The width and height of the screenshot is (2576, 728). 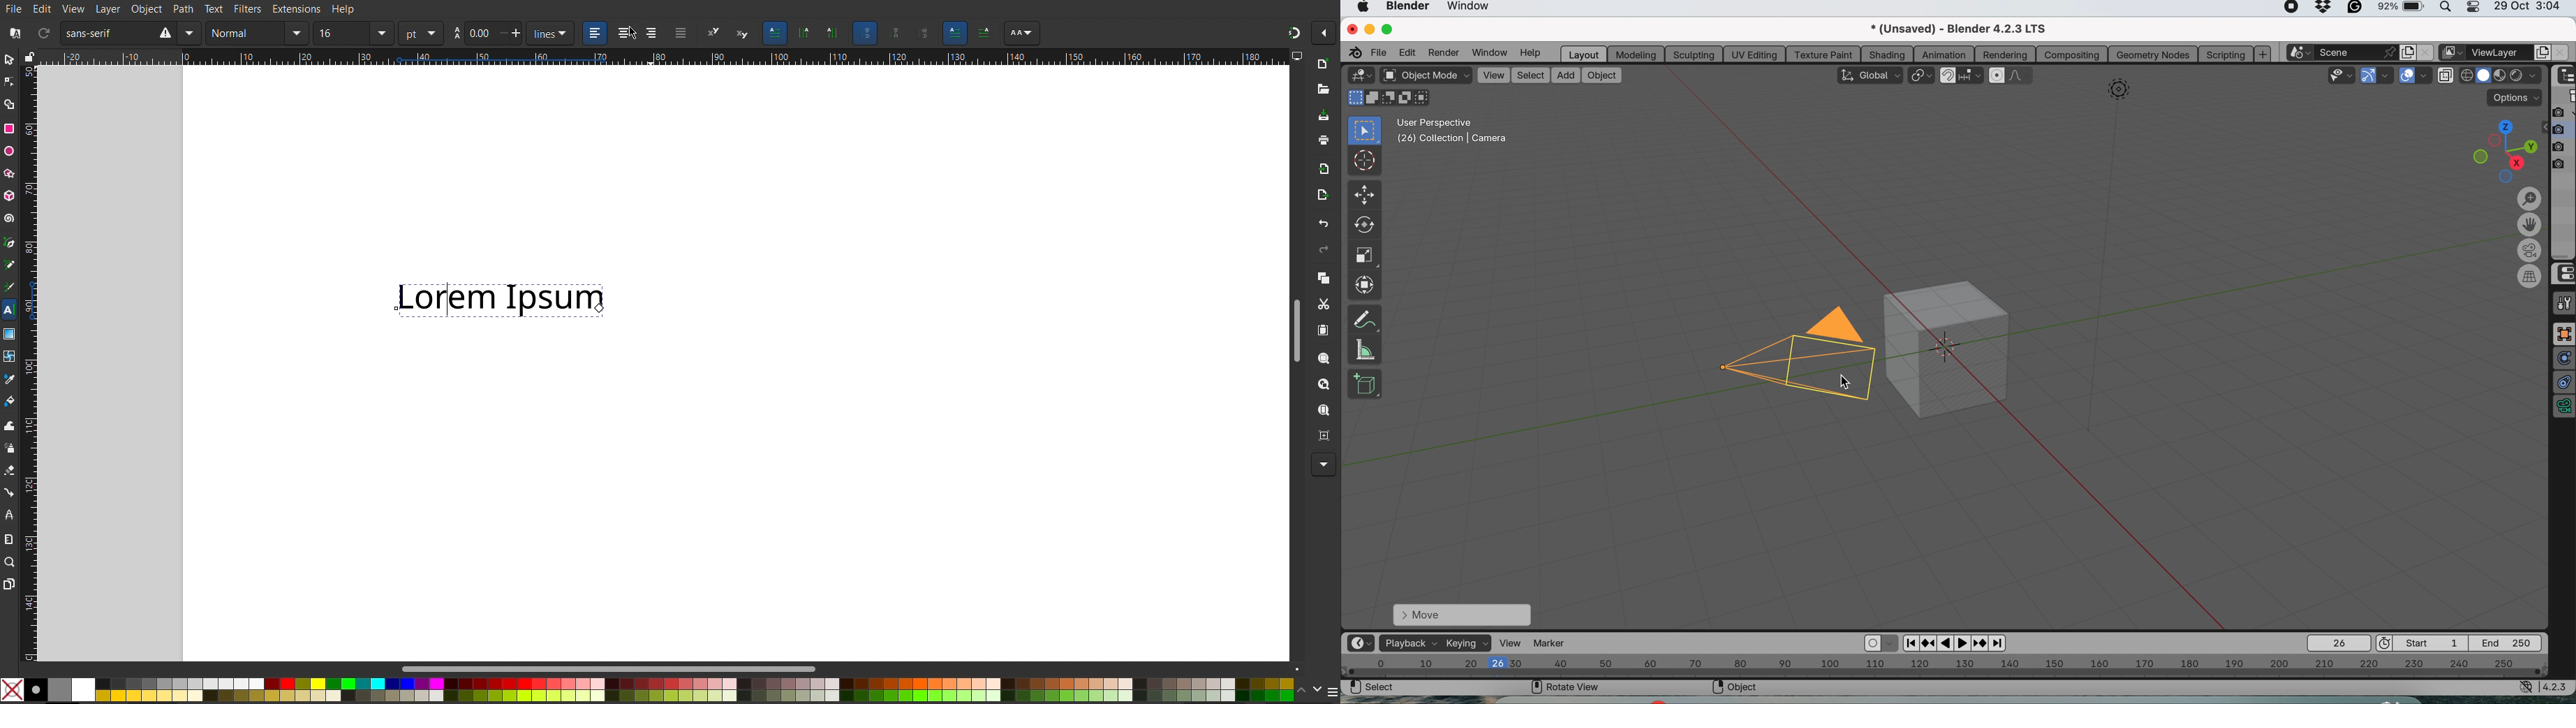 I want to click on new scene, so click(x=2407, y=51).